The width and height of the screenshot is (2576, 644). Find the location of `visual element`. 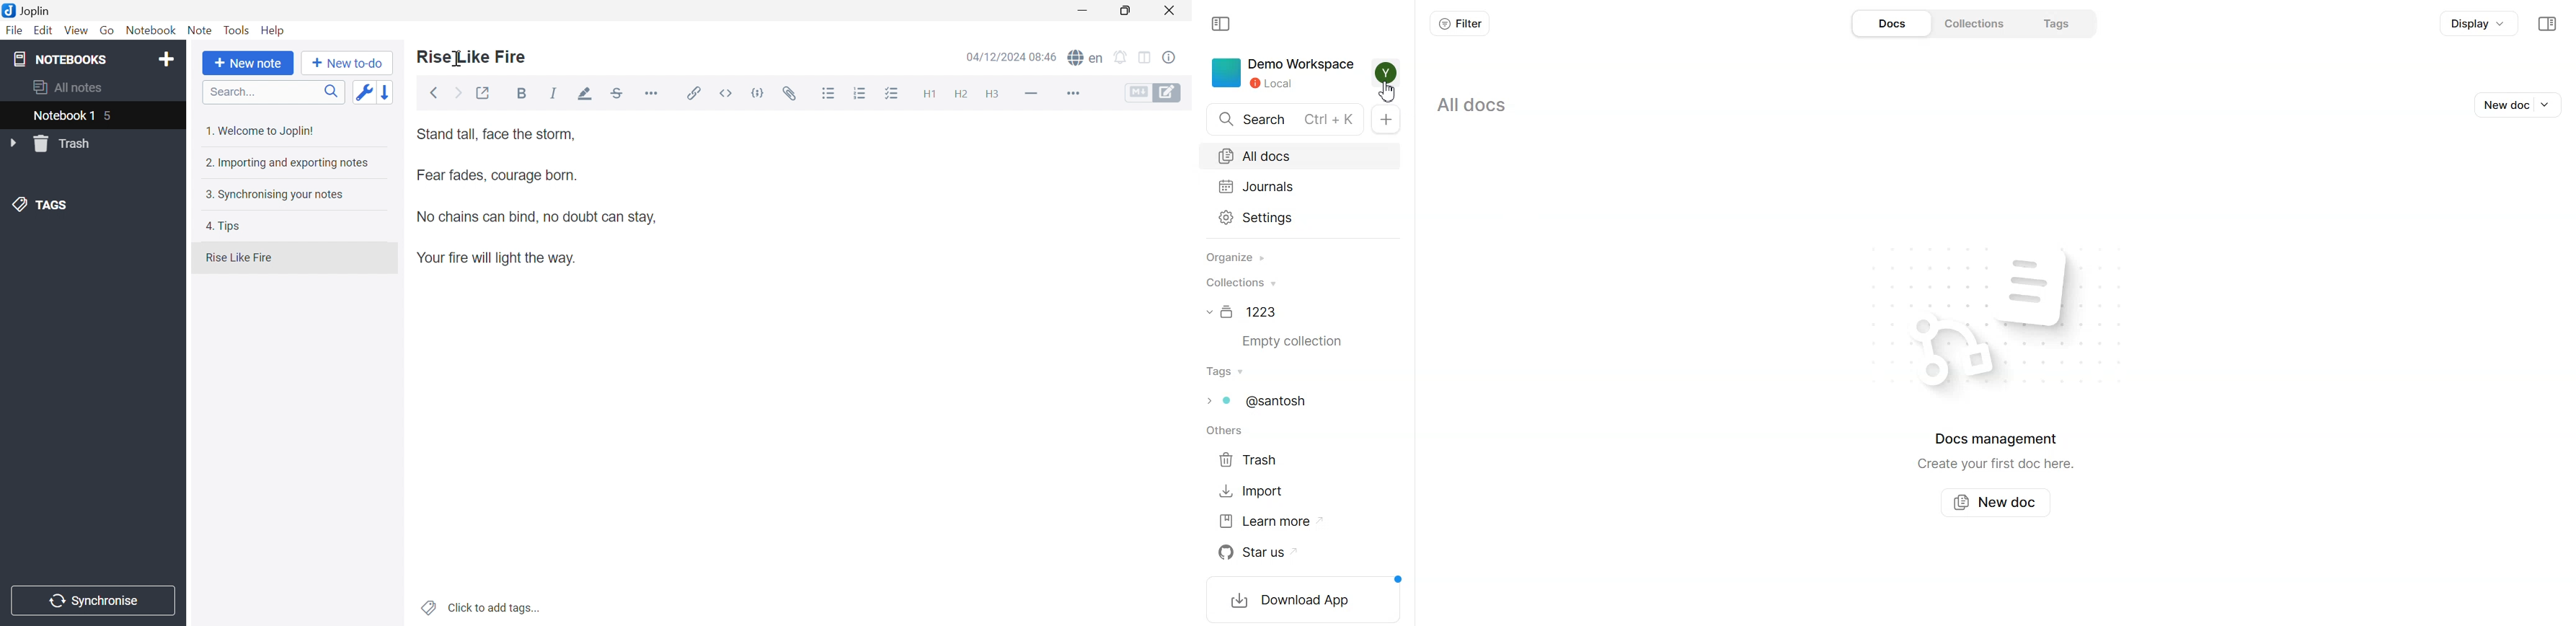

visual element is located at coordinates (1947, 354).